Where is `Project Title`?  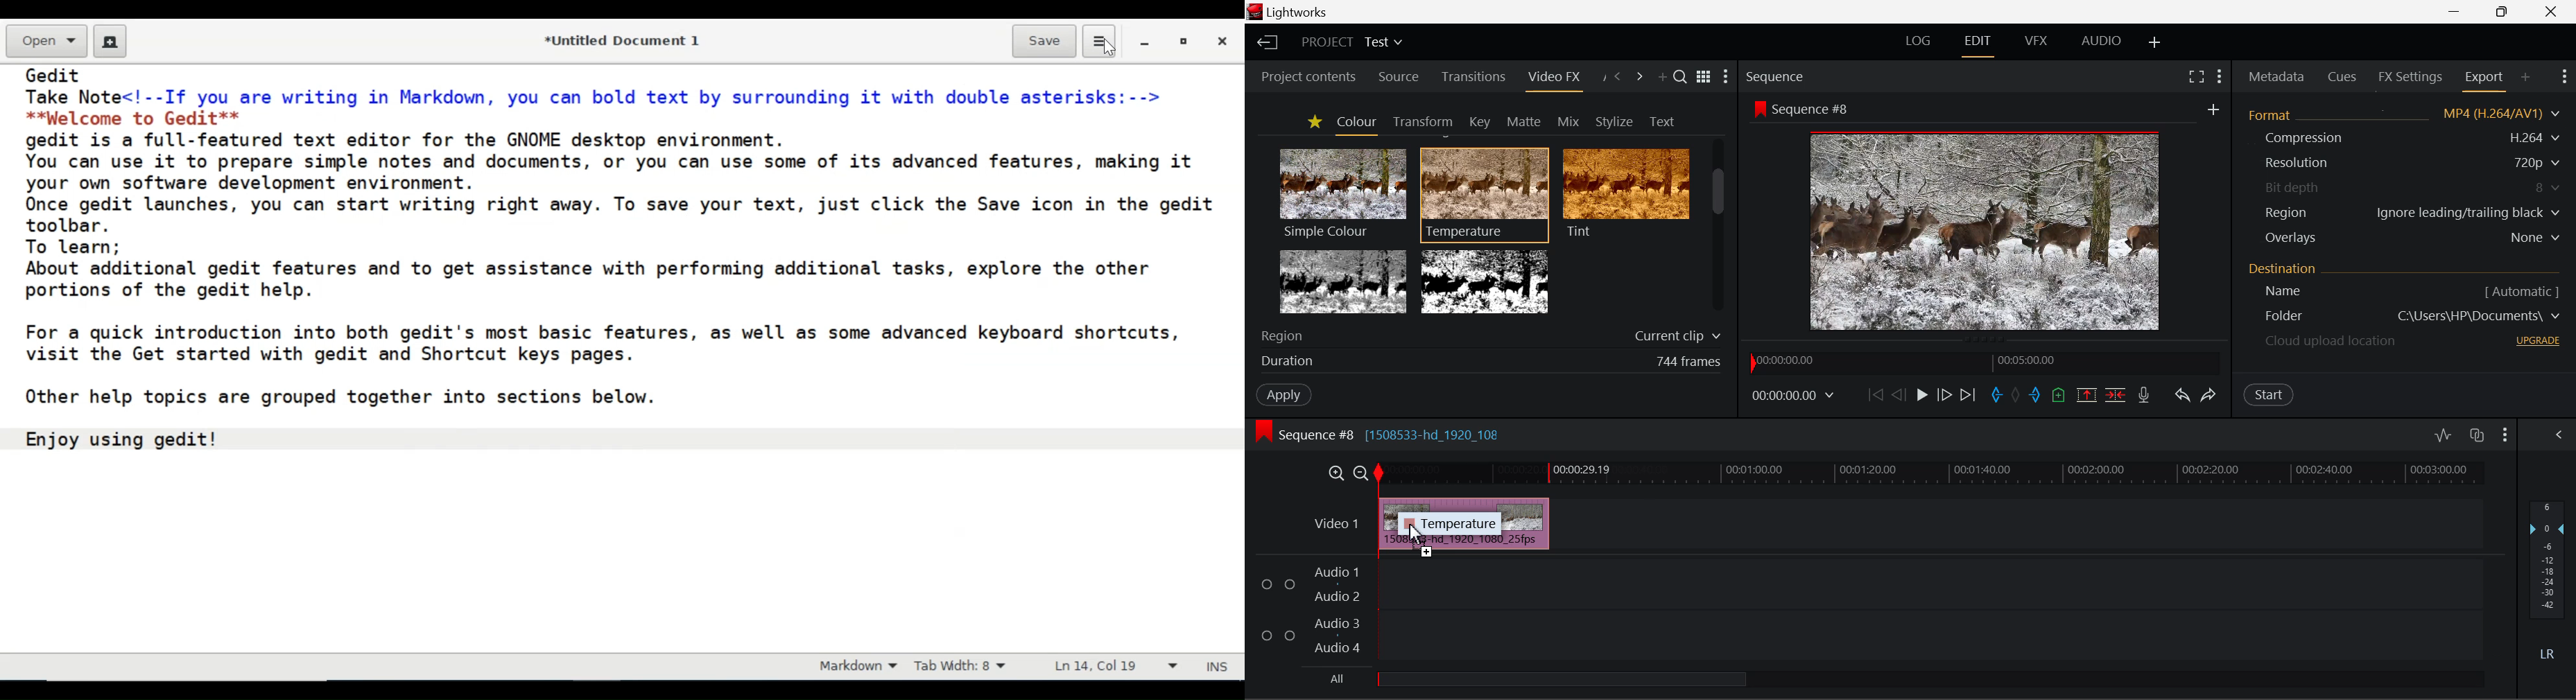 Project Title is located at coordinates (1351, 40).